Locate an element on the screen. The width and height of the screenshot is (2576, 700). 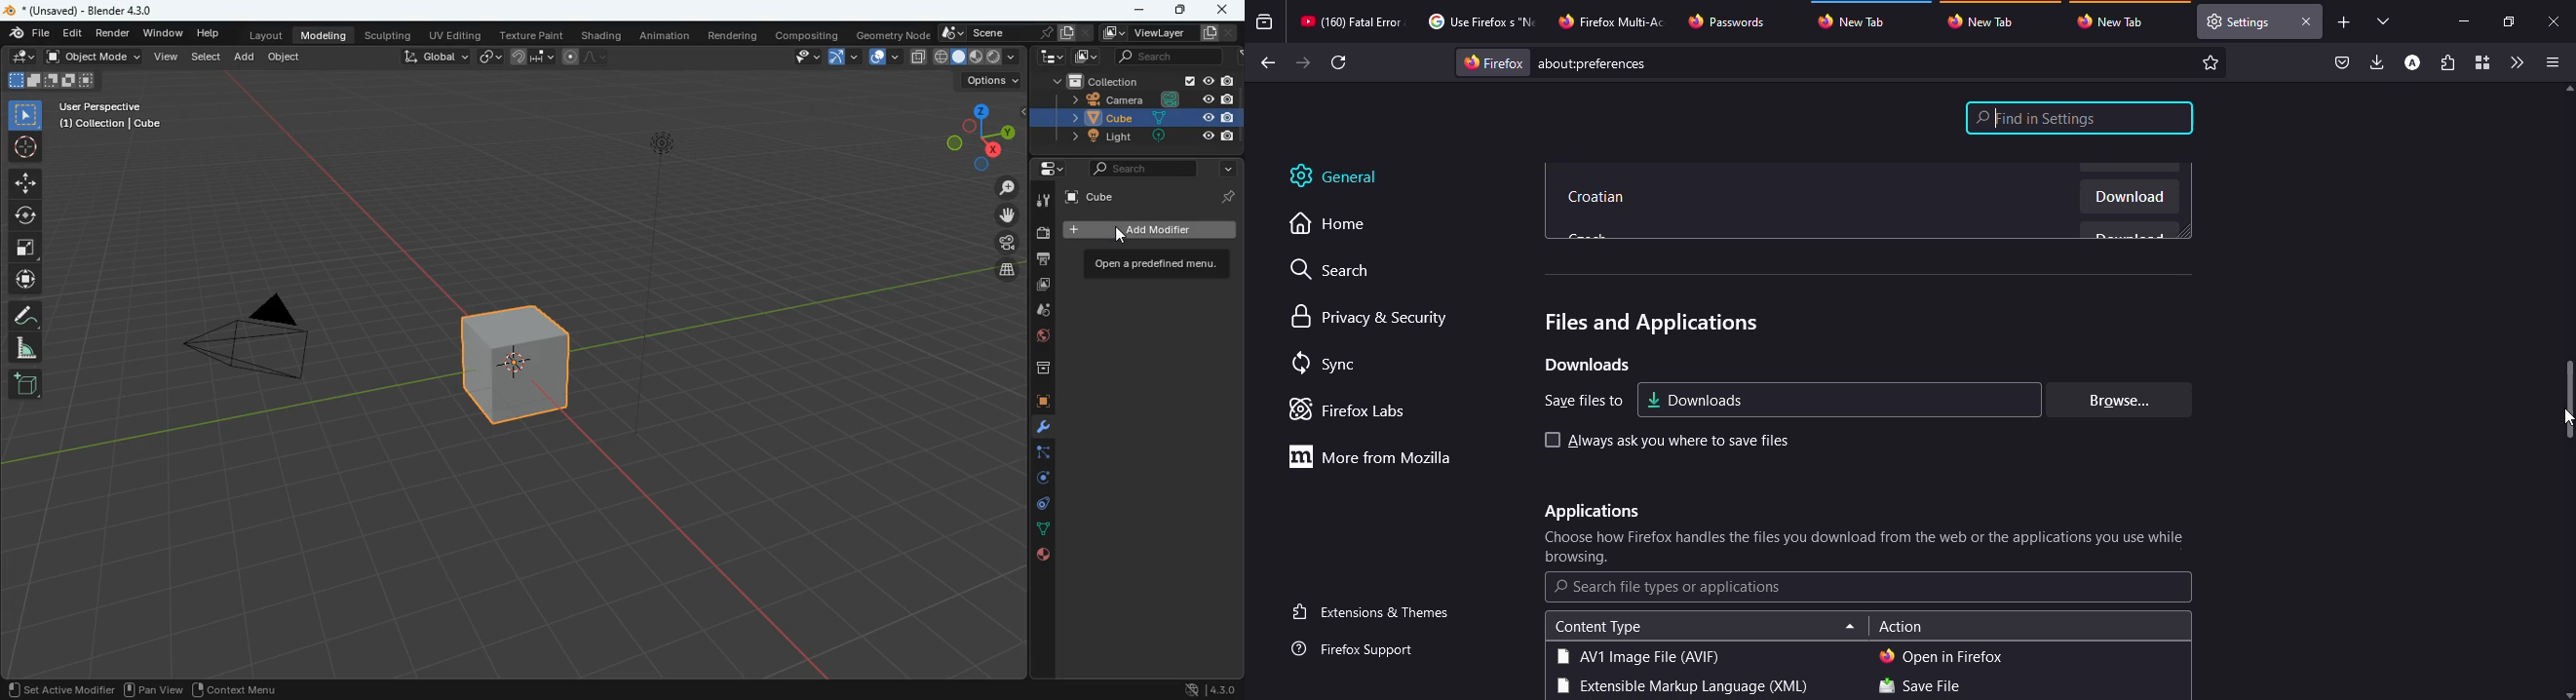
save to is located at coordinates (1578, 401).